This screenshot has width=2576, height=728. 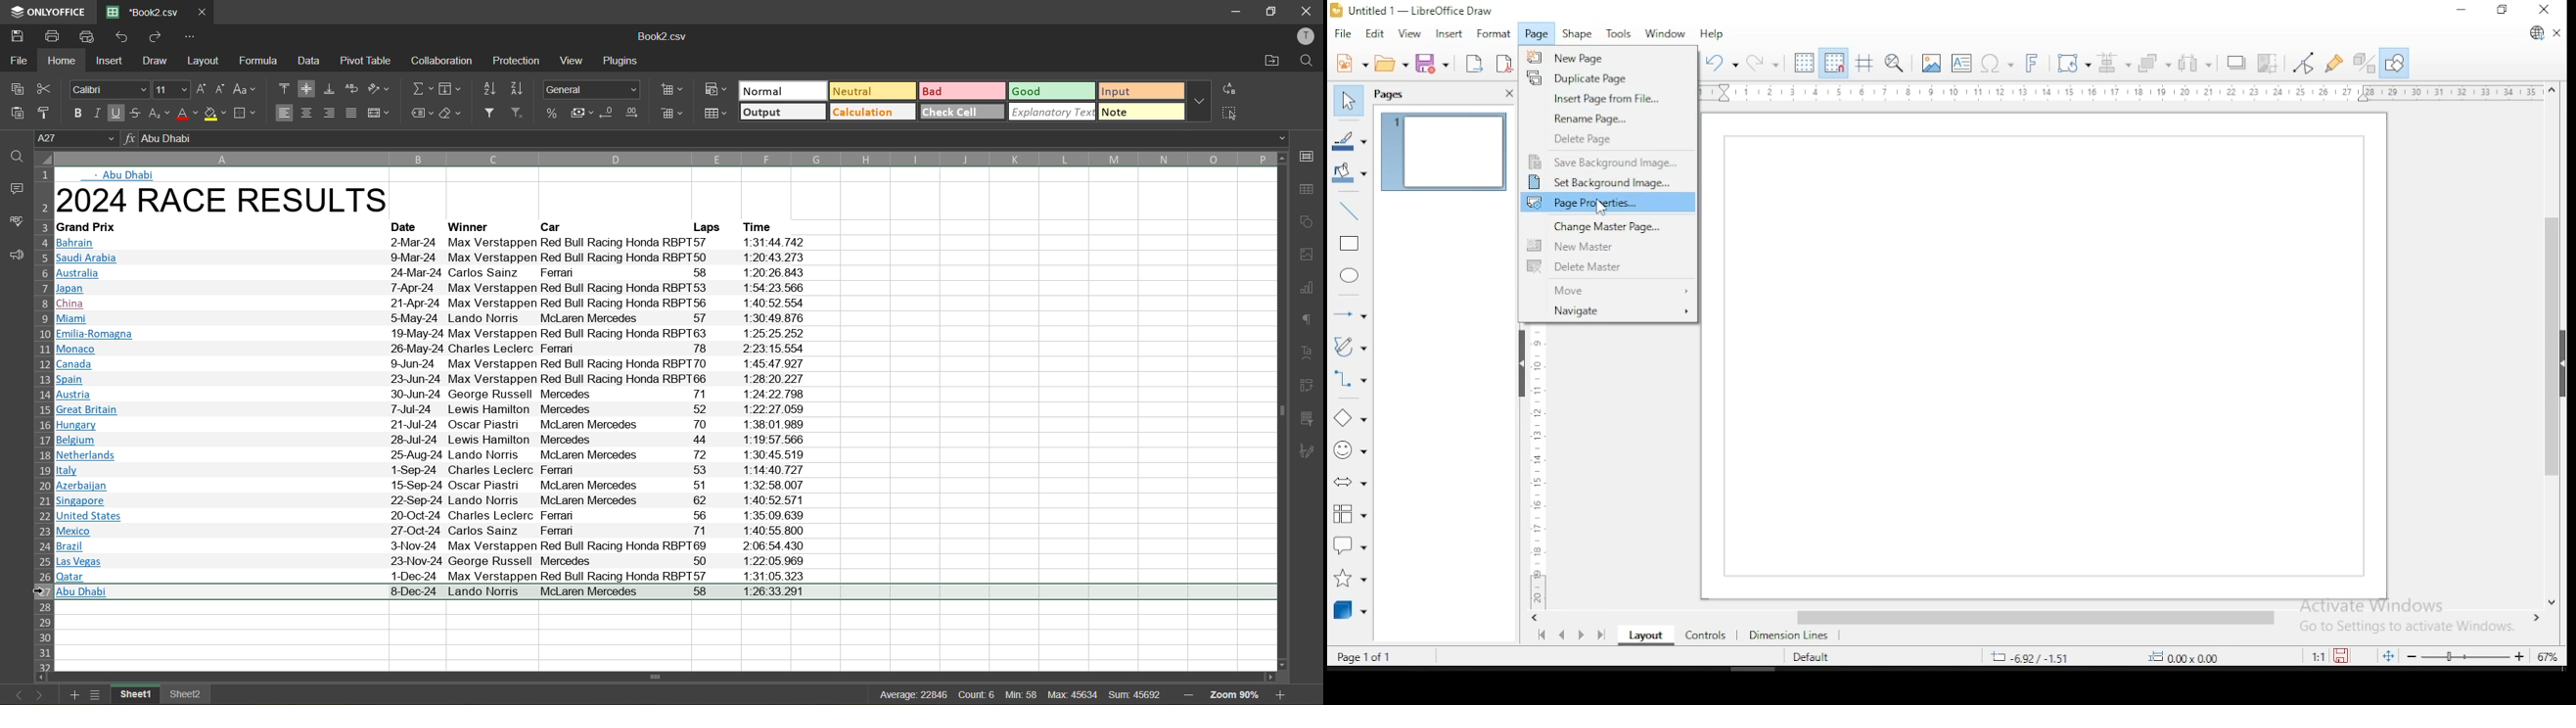 I want to click on formula, so click(x=265, y=61).